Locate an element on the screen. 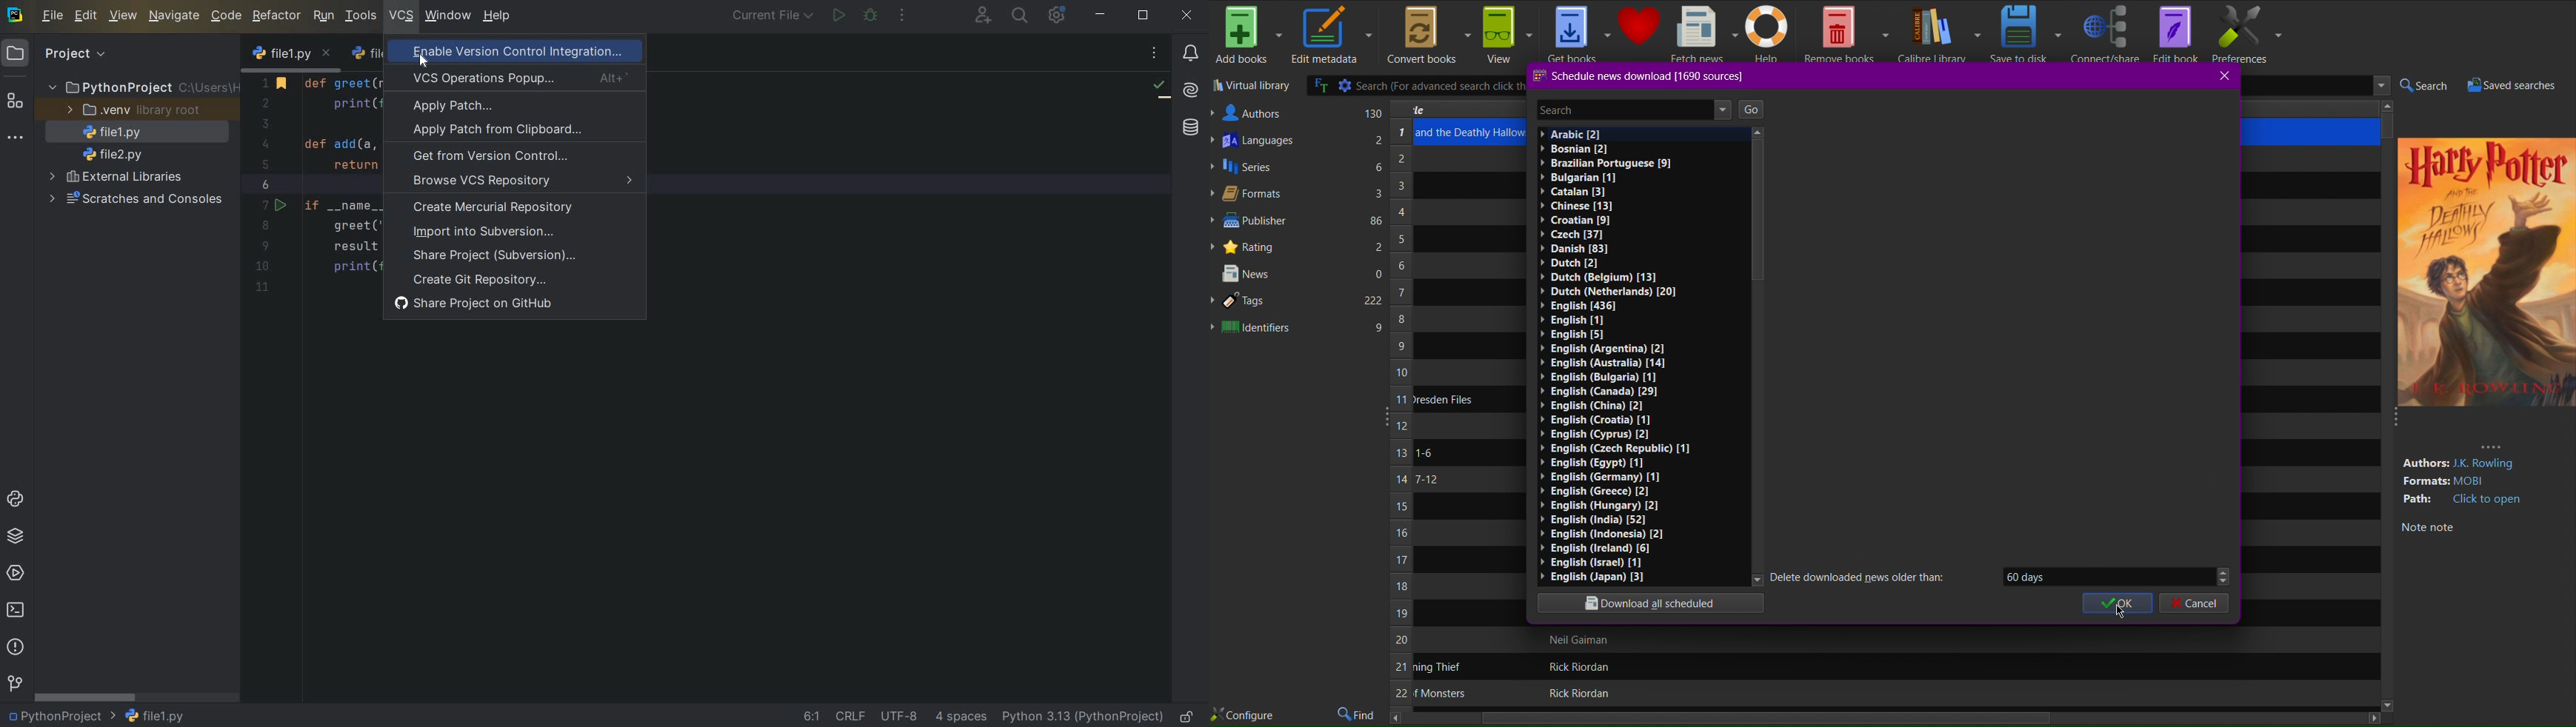 The width and height of the screenshot is (2576, 728). share project (subversion) is located at coordinates (498, 257).